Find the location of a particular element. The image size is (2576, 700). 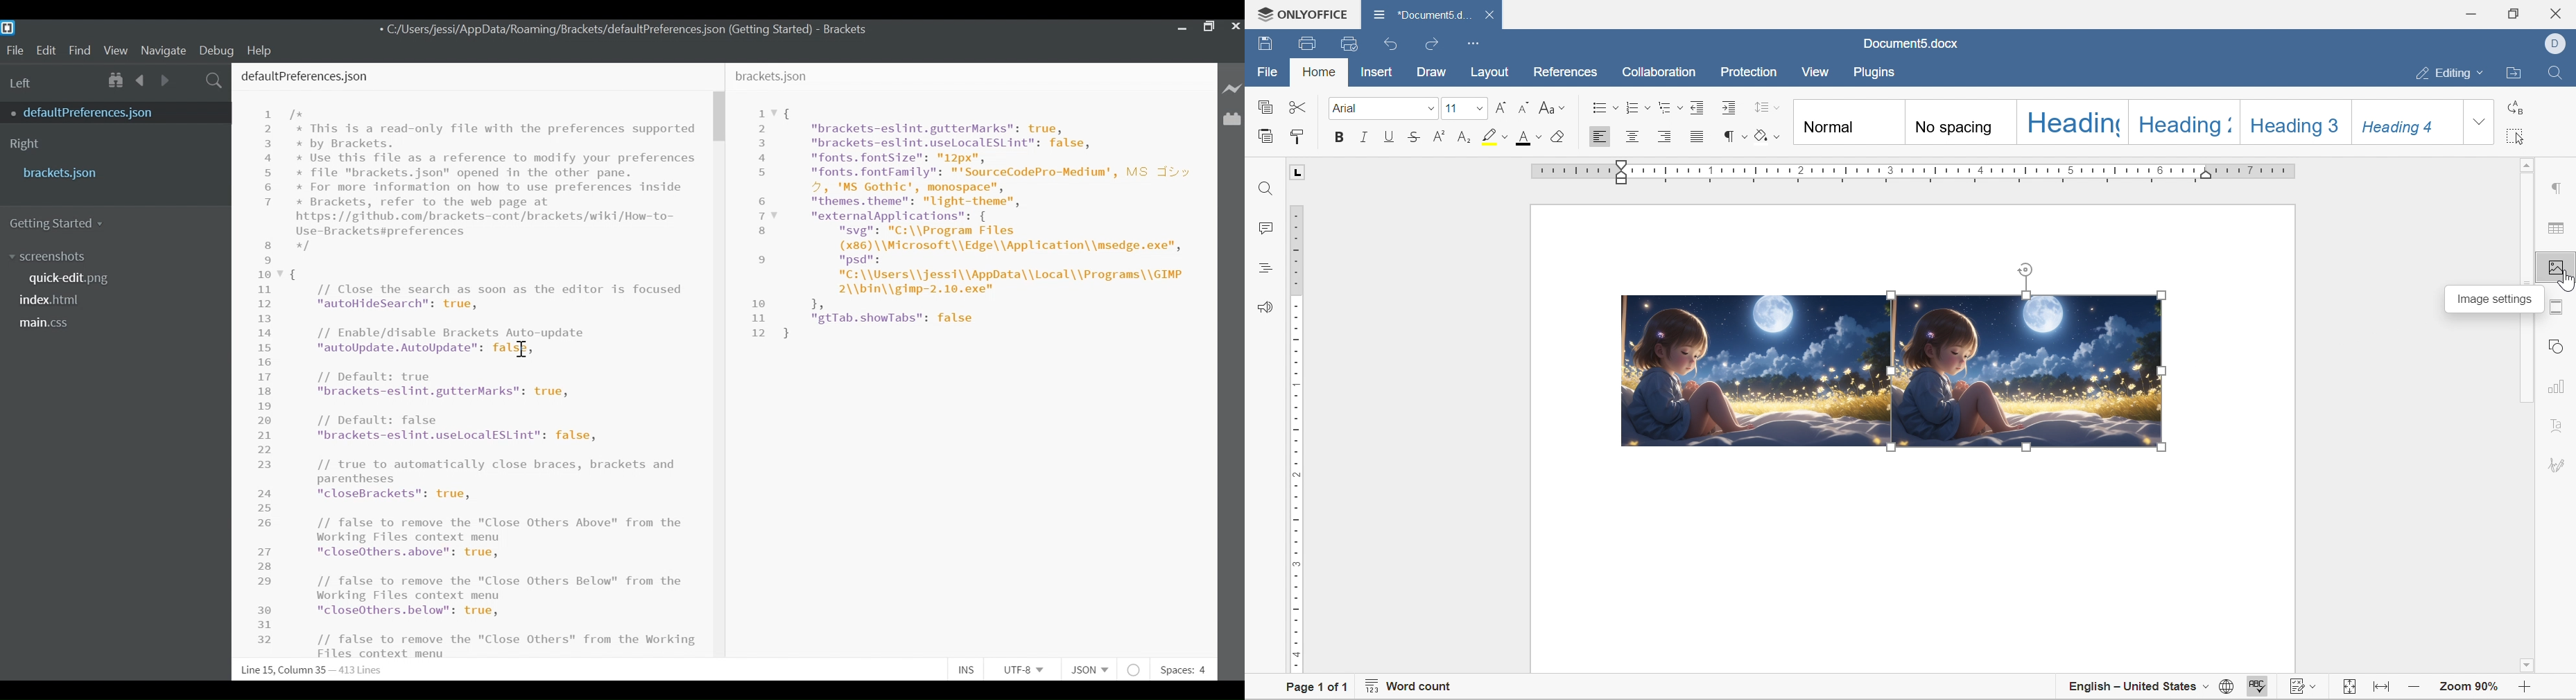

paste is located at coordinates (1265, 135).